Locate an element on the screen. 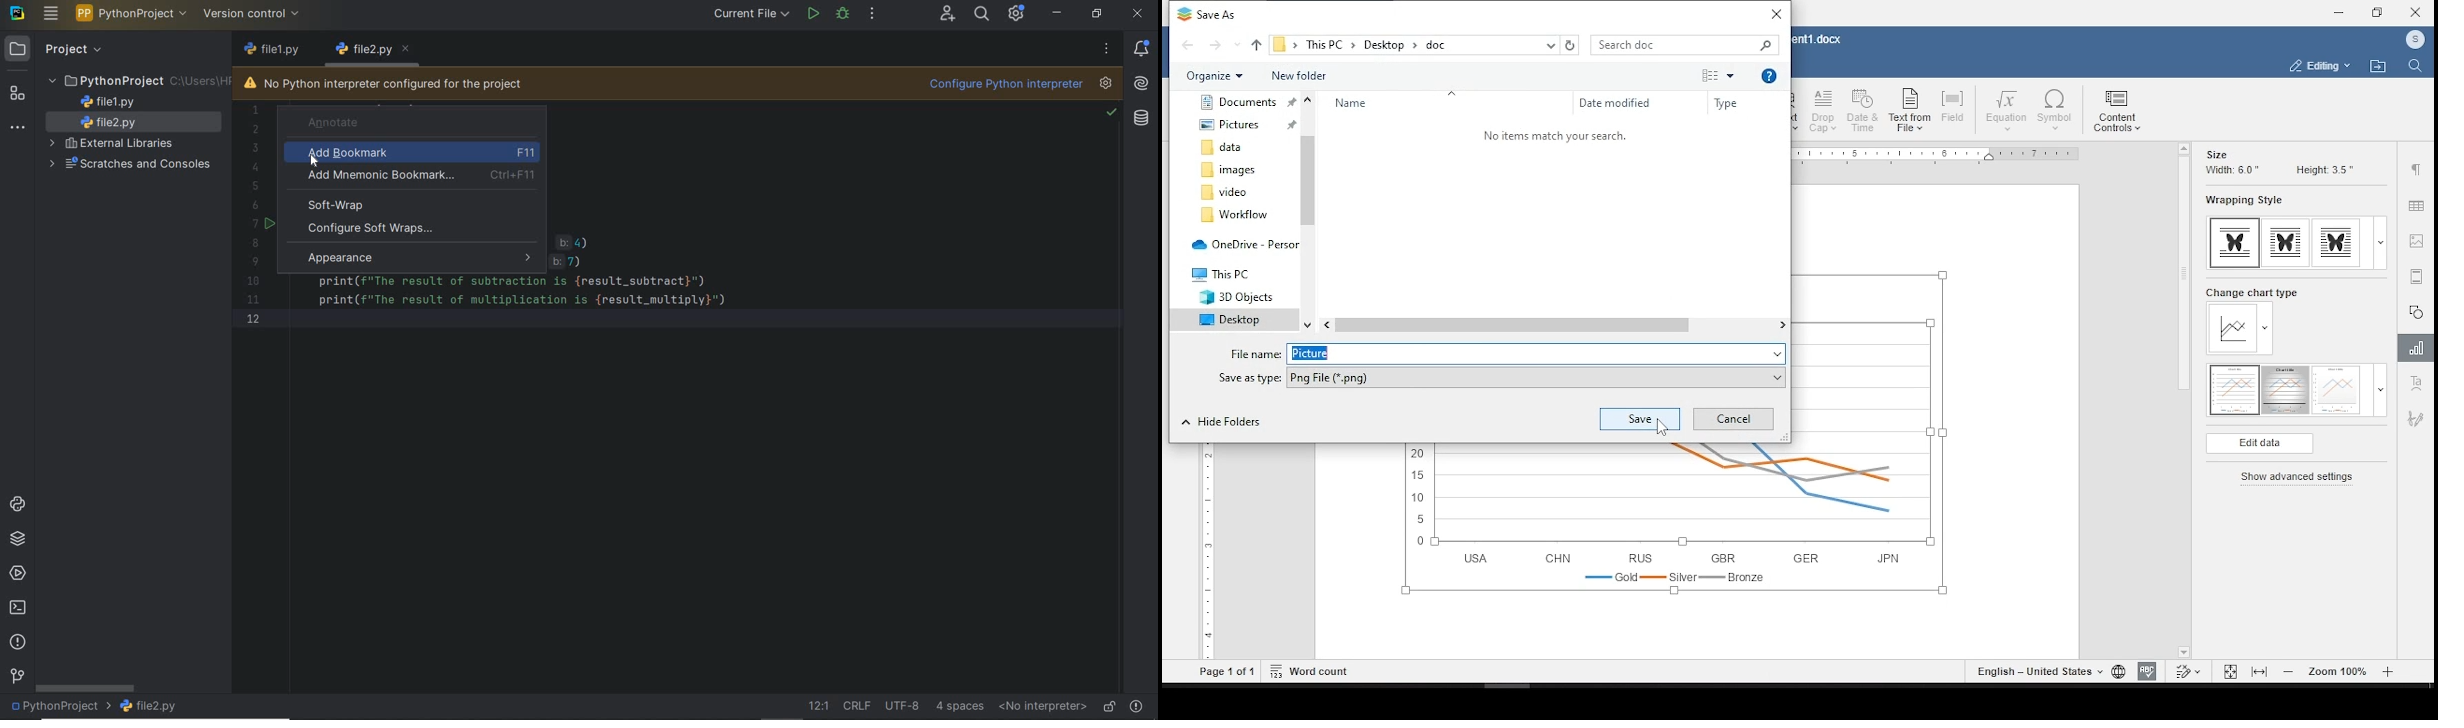  restore is located at coordinates (2380, 12).